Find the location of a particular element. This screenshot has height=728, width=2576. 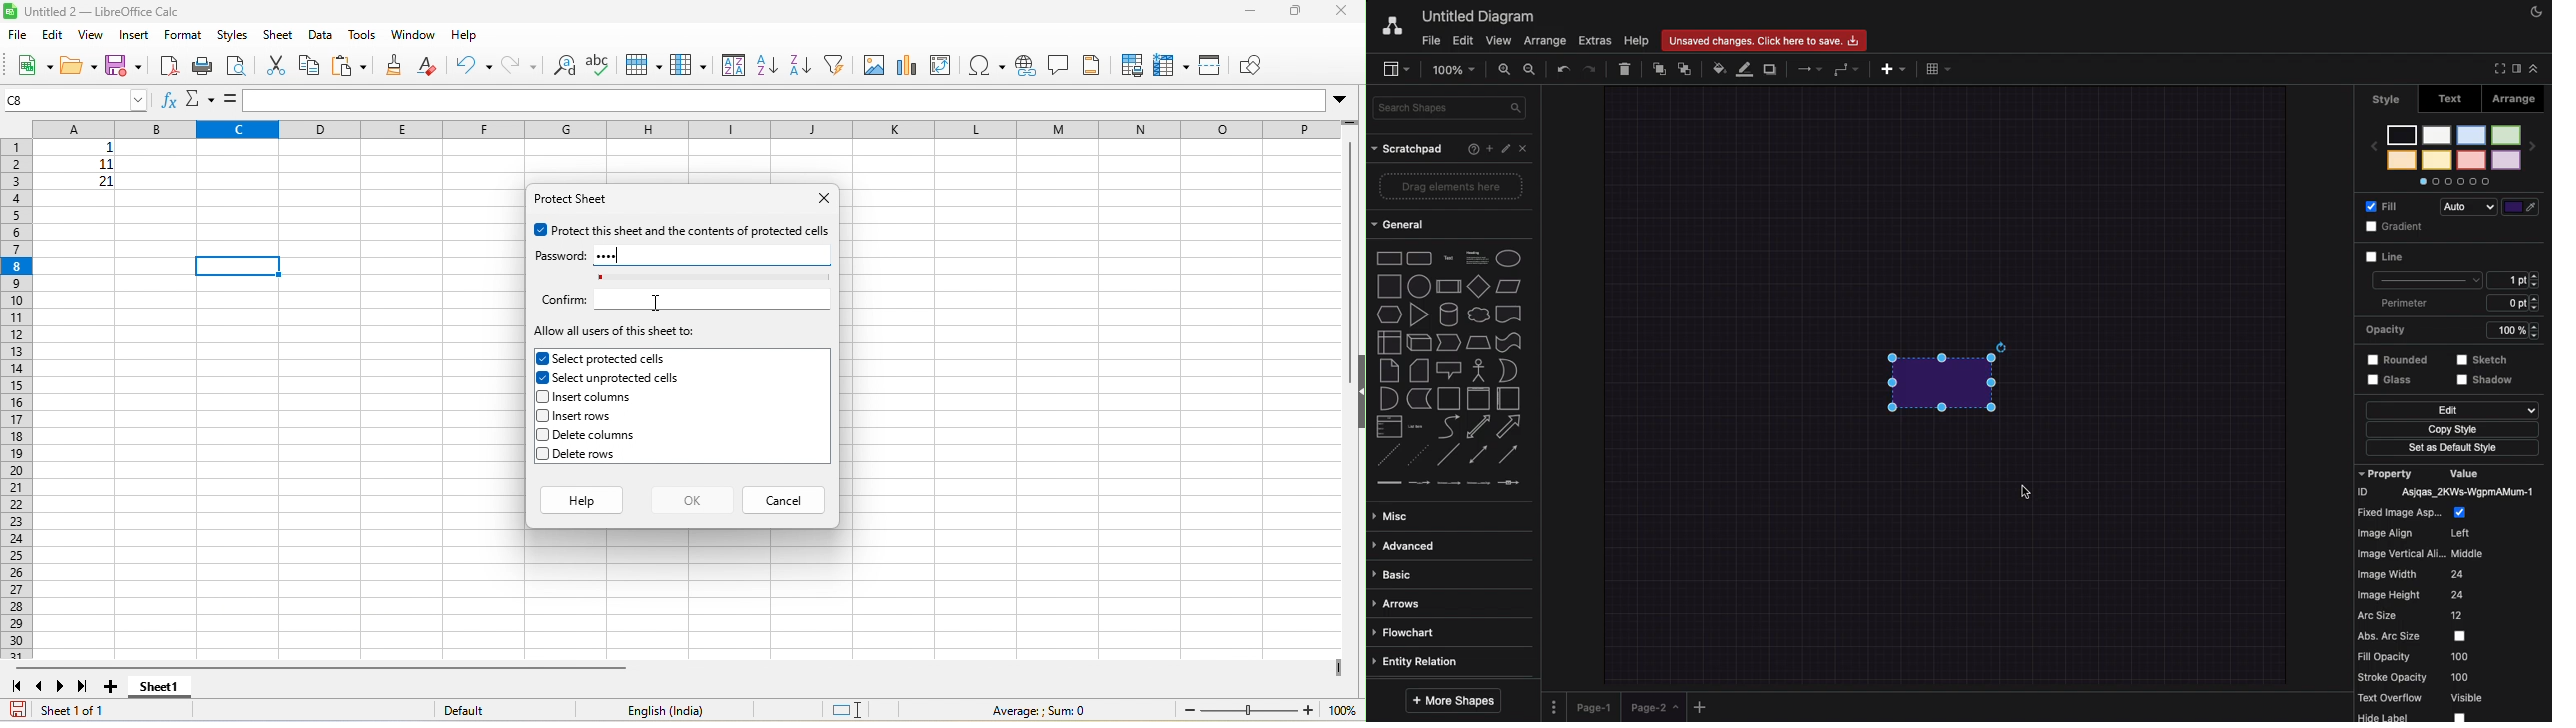

first sheet is located at coordinates (19, 685).